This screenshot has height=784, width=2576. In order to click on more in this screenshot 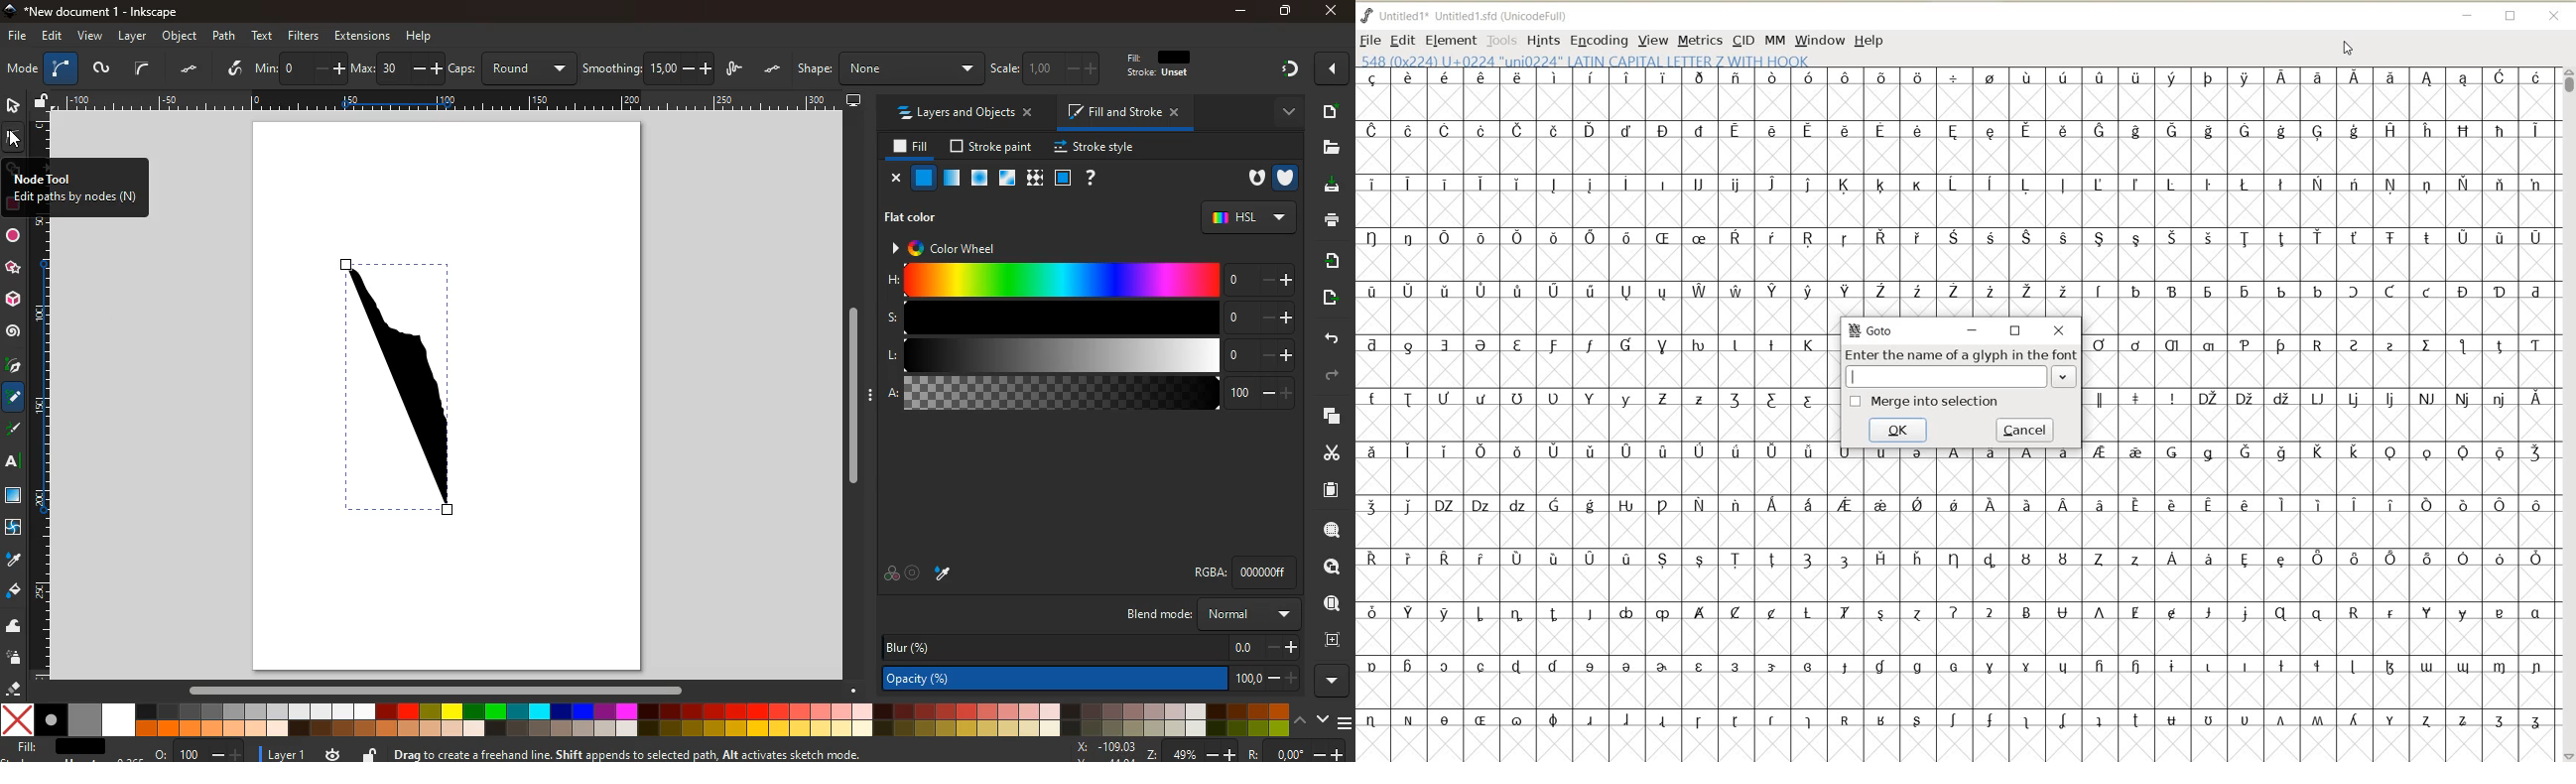, I will do `click(1336, 681)`.